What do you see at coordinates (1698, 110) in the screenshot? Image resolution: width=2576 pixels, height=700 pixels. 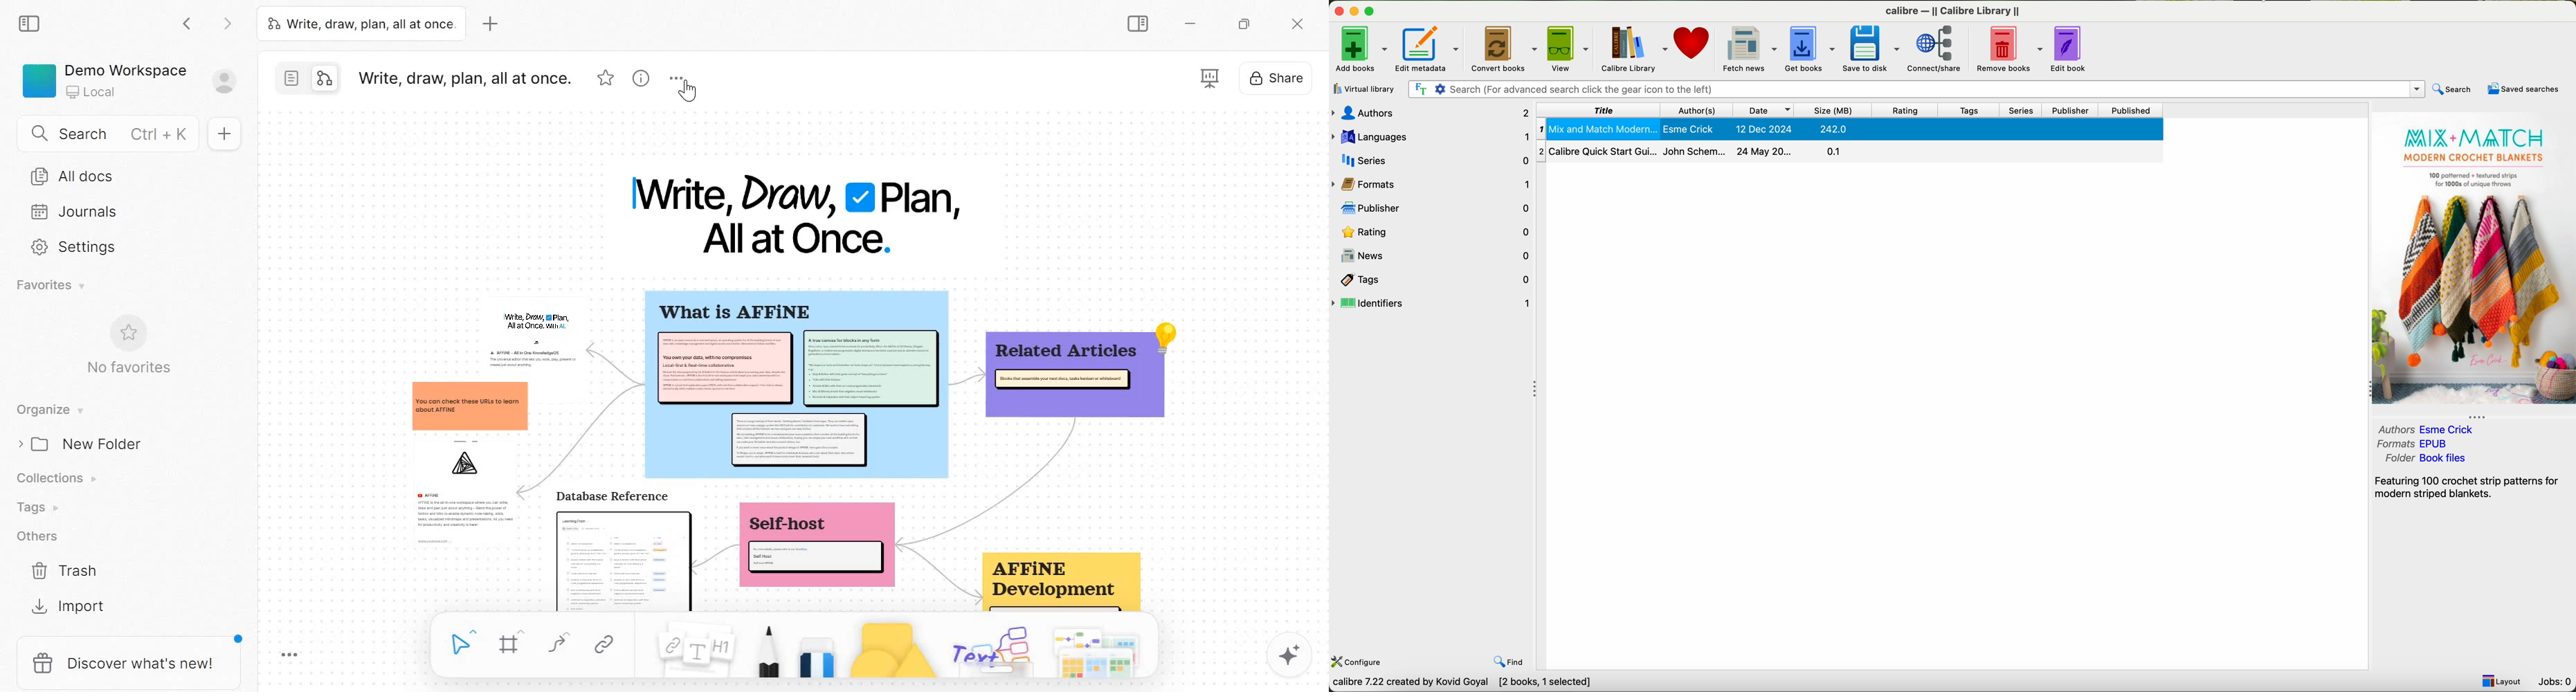 I see `author(s)` at bounding box center [1698, 110].